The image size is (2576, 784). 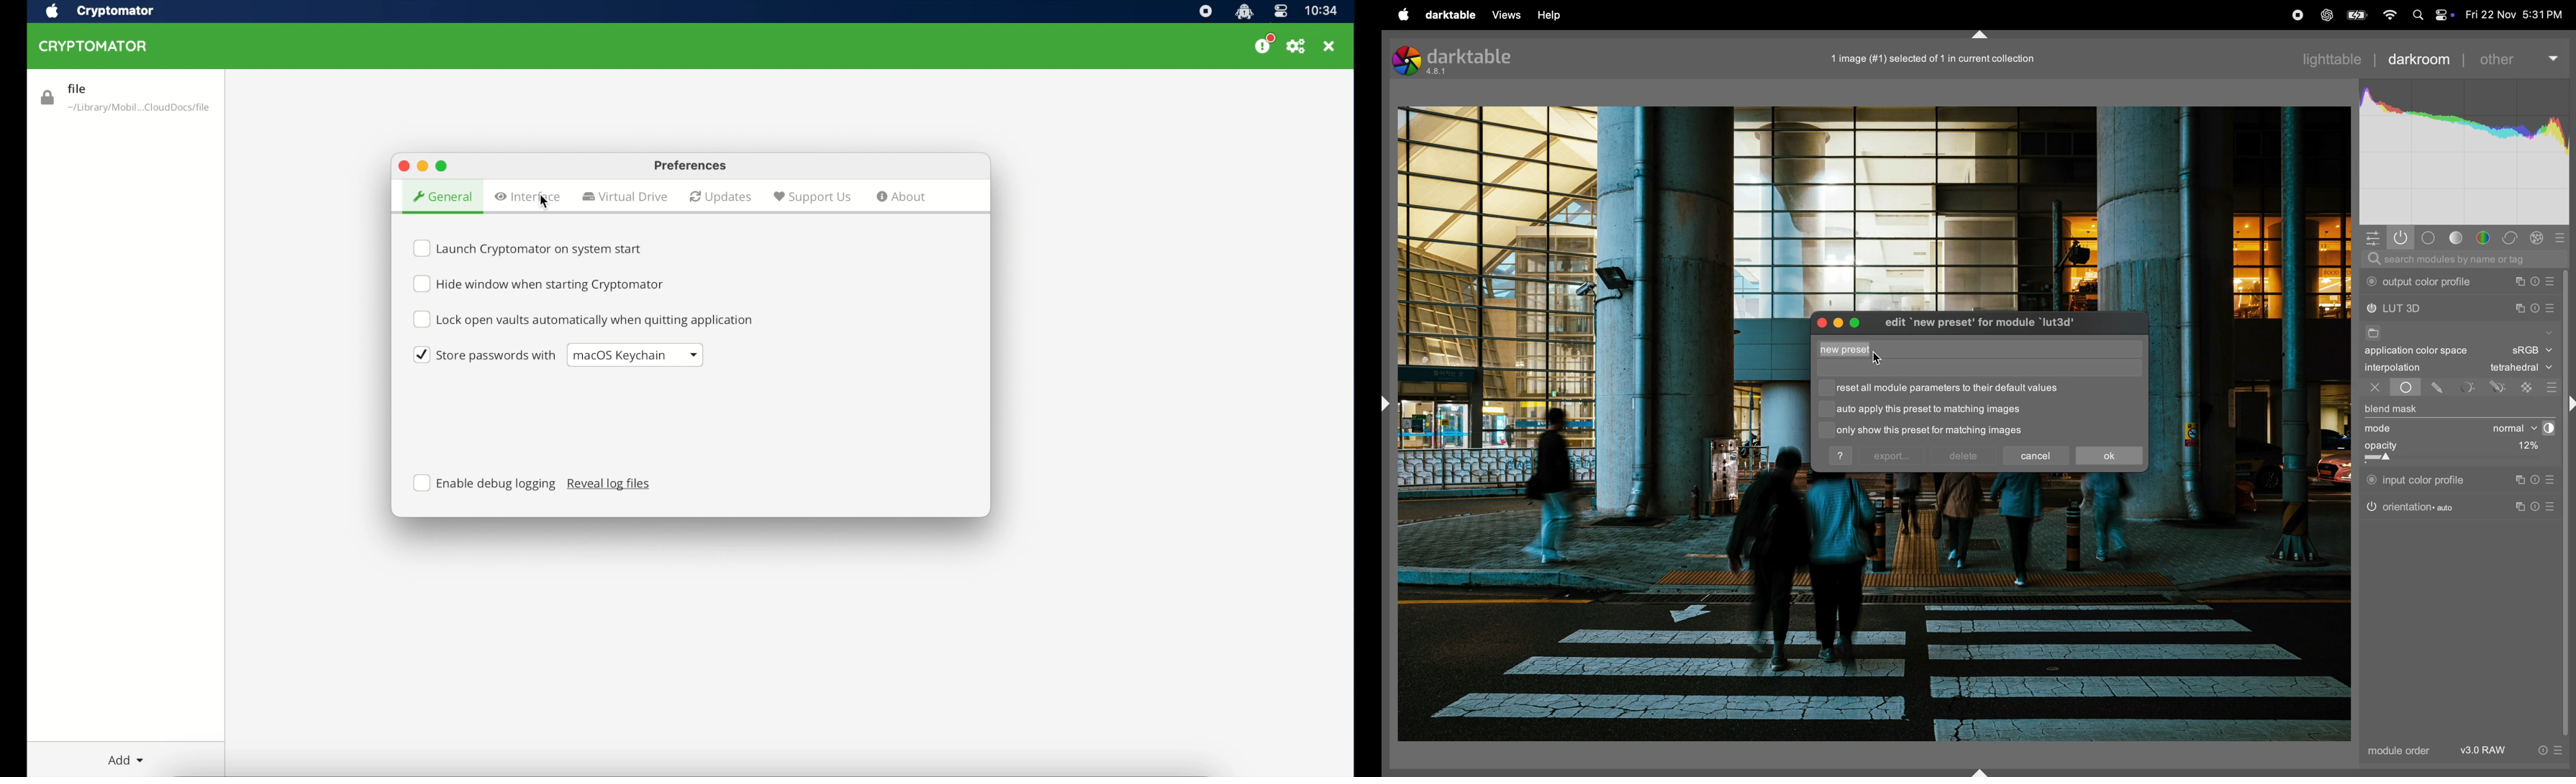 I want to click on shift+ctrl+b, so click(x=1982, y=771).